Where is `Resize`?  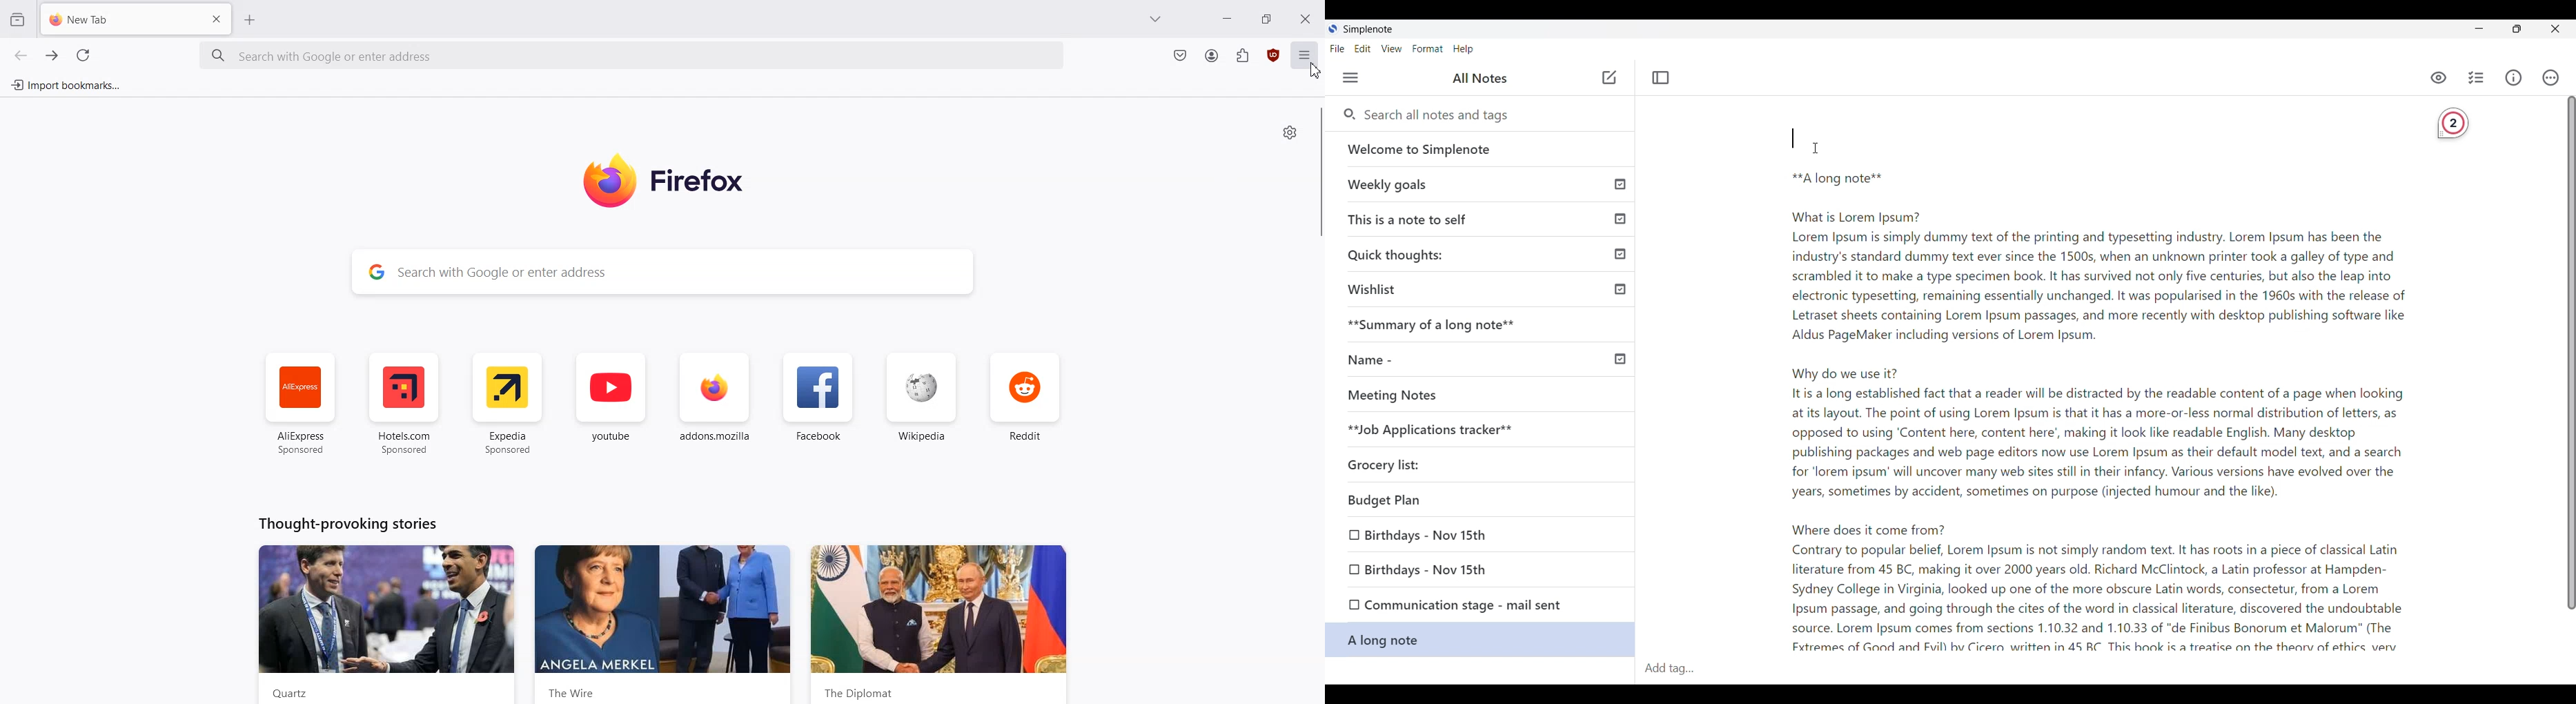 Resize is located at coordinates (2518, 30).